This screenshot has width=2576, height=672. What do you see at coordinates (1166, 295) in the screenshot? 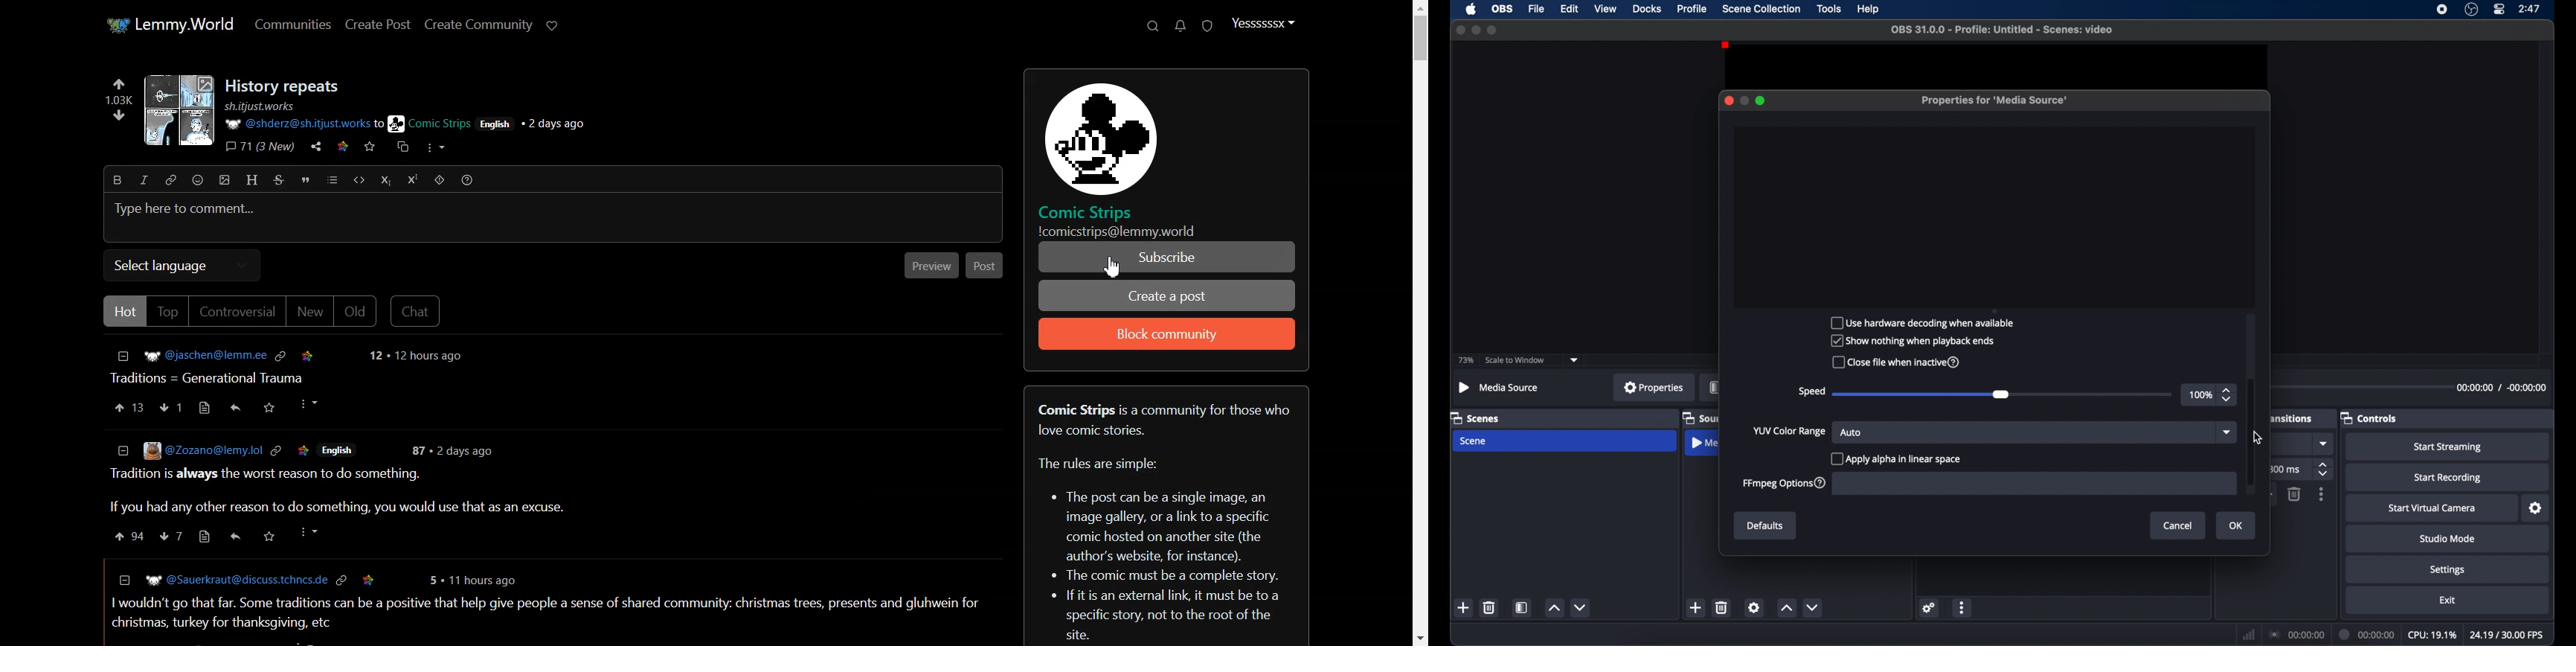
I see `Create a post` at bounding box center [1166, 295].